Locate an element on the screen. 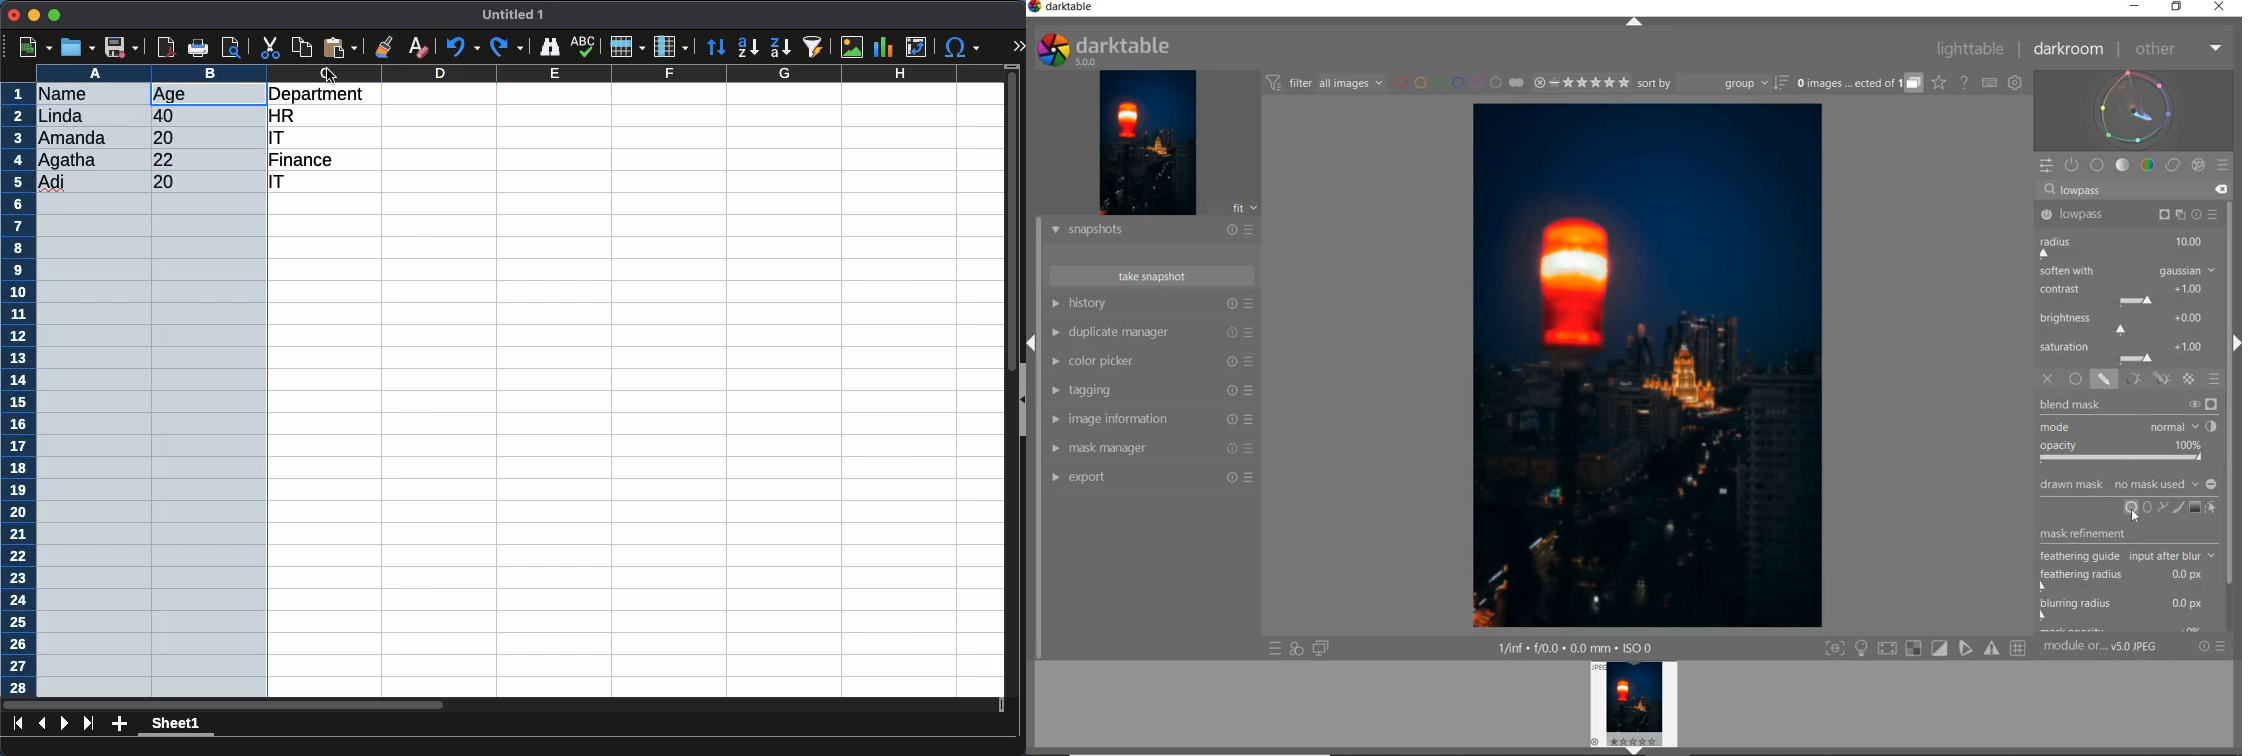  IMAGE PREVIEW is located at coordinates (1636, 708).